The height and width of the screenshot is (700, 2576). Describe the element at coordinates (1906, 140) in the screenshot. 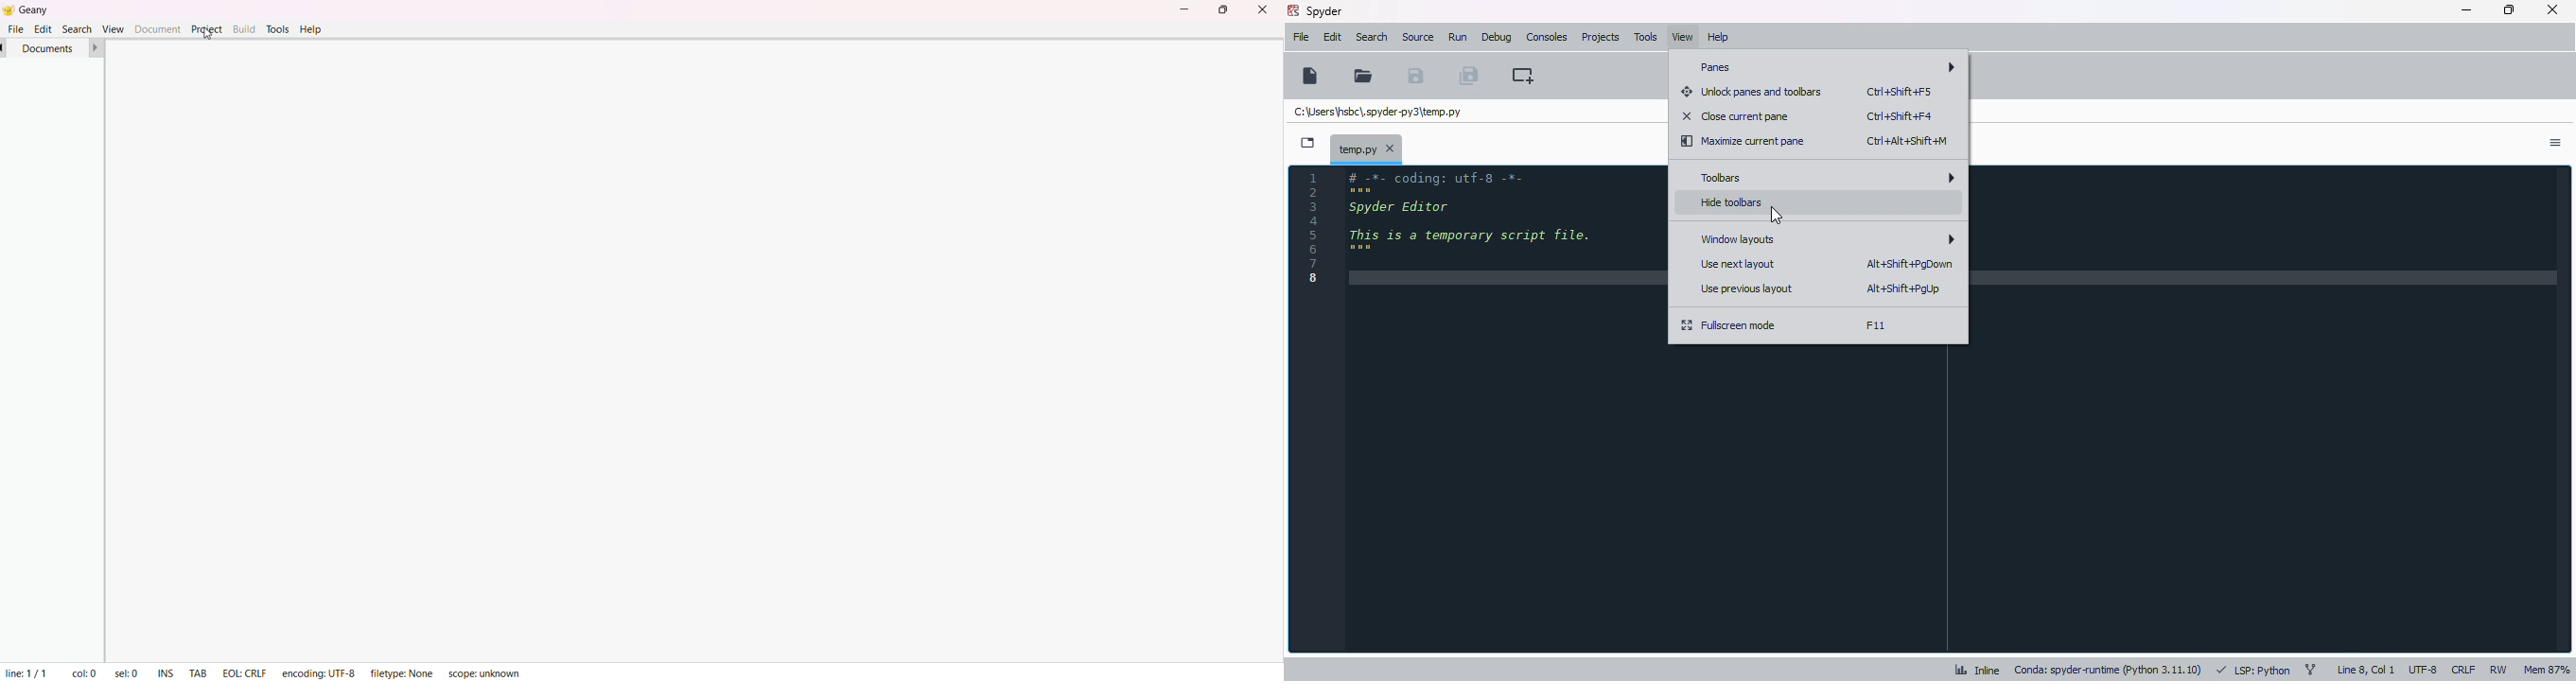

I see `shortcut for maximize current pane` at that location.